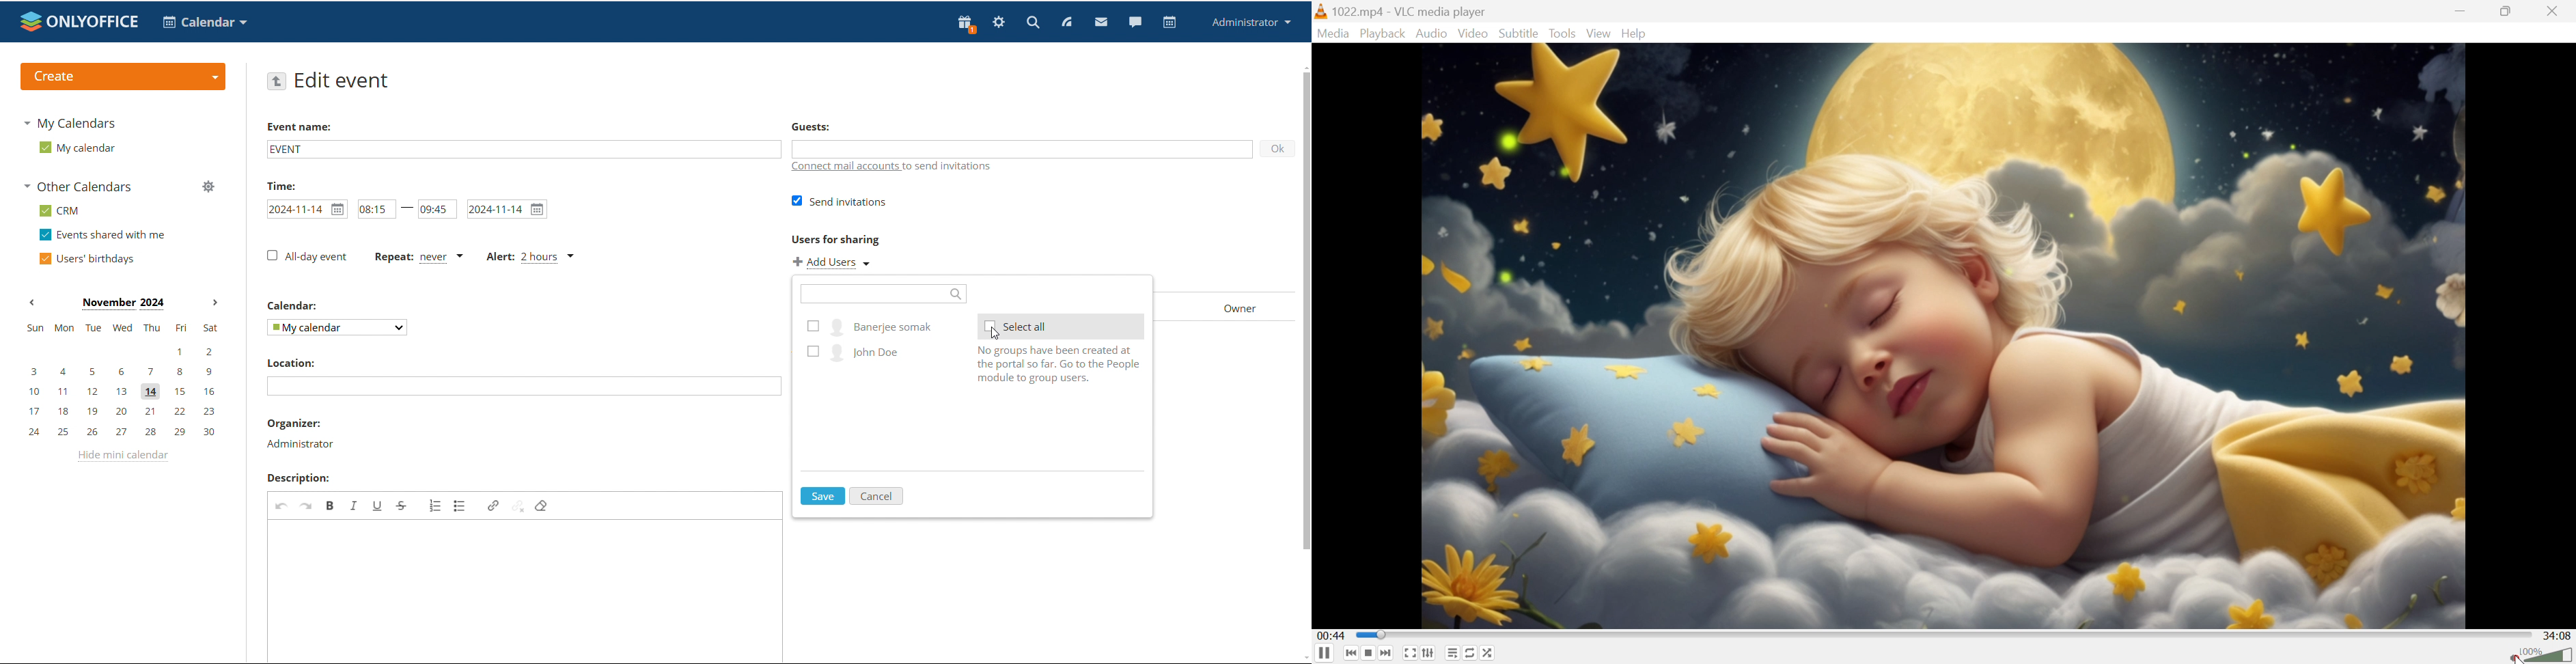 The image size is (2576, 672). I want to click on Pause the playback, so click(1323, 654).